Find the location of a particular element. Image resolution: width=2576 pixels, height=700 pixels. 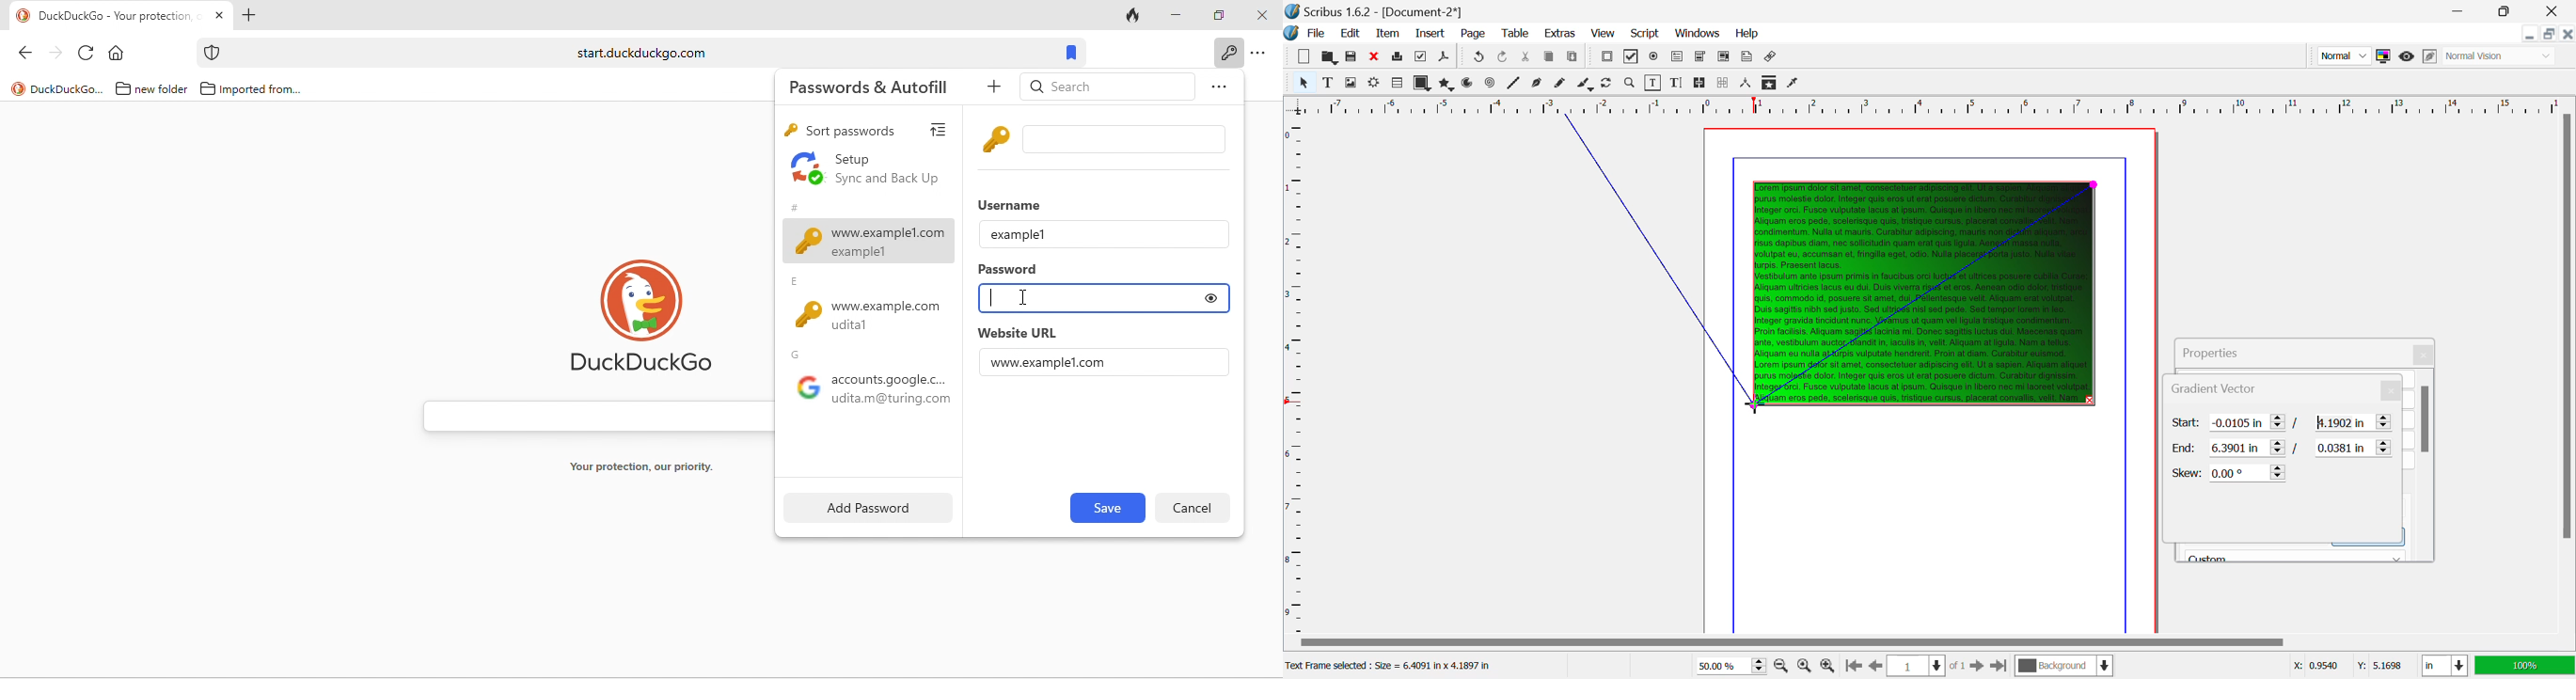

Copy Item Properties is located at coordinates (1771, 82).